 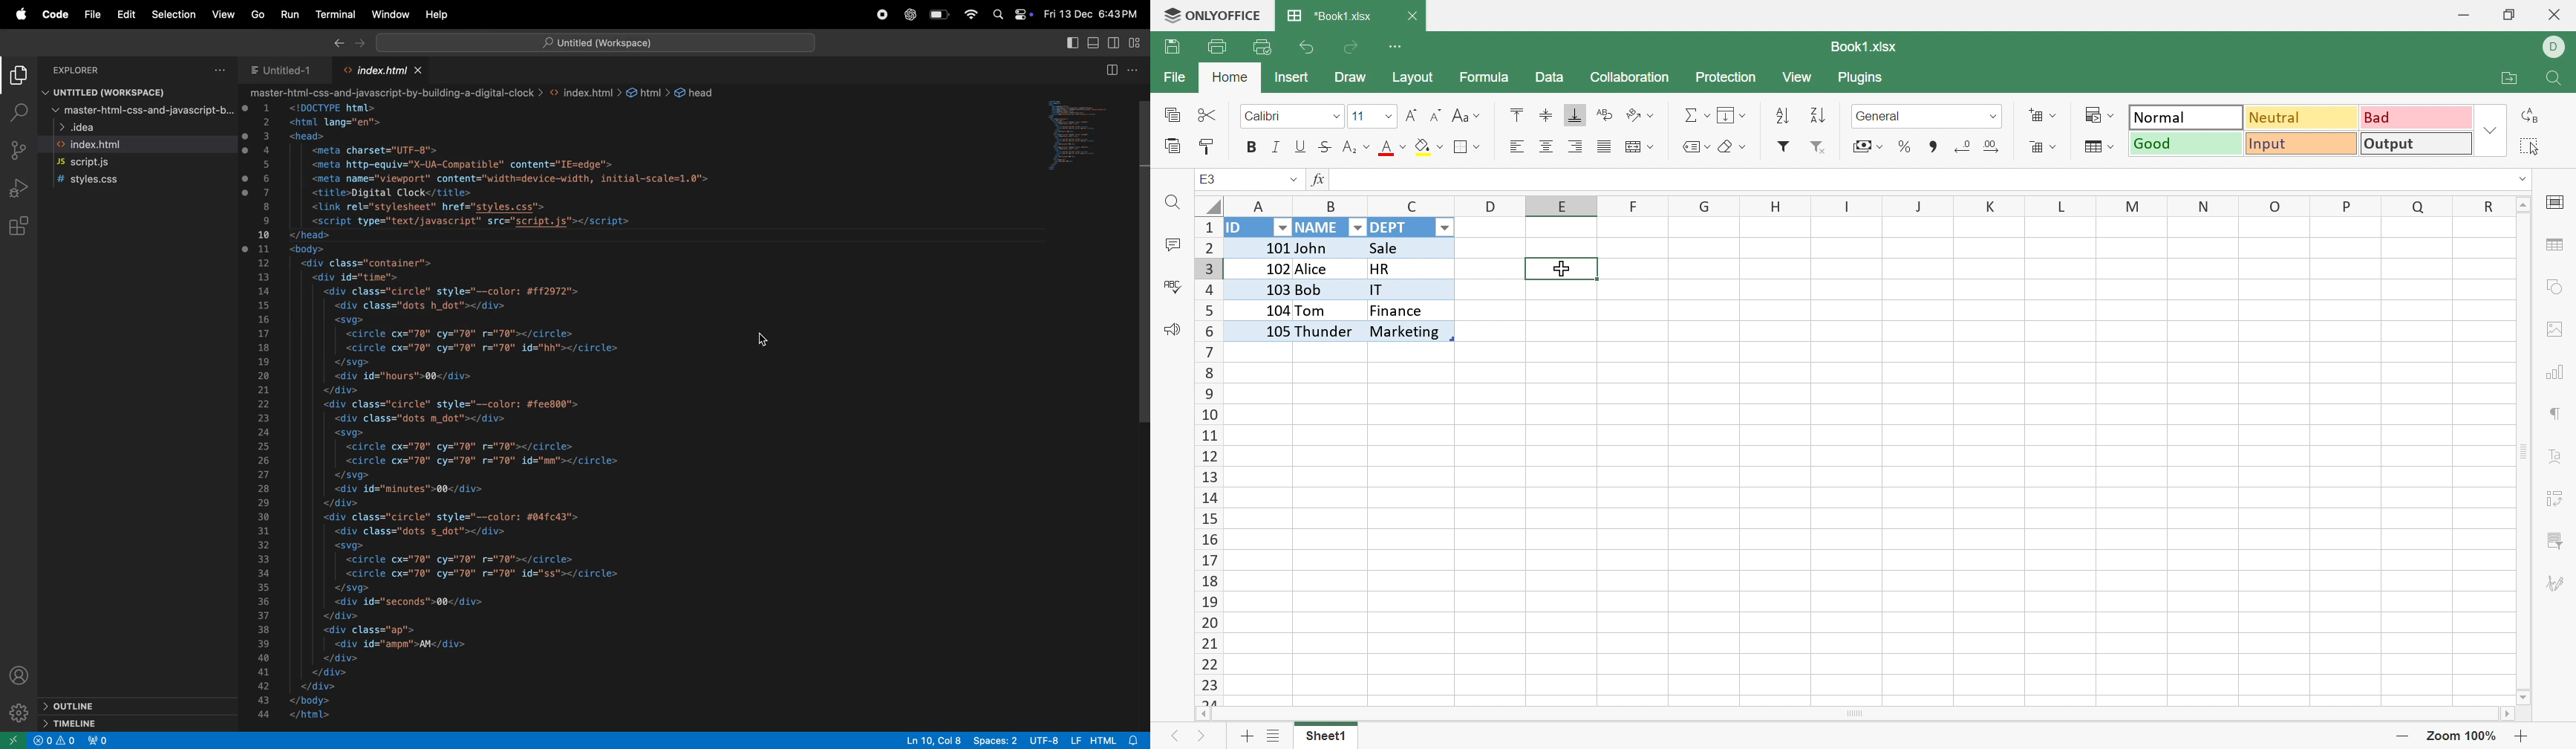 What do you see at coordinates (1357, 148) in the screenshot?
I see `Superscript / subscript` at bounding box center [1357, 148].